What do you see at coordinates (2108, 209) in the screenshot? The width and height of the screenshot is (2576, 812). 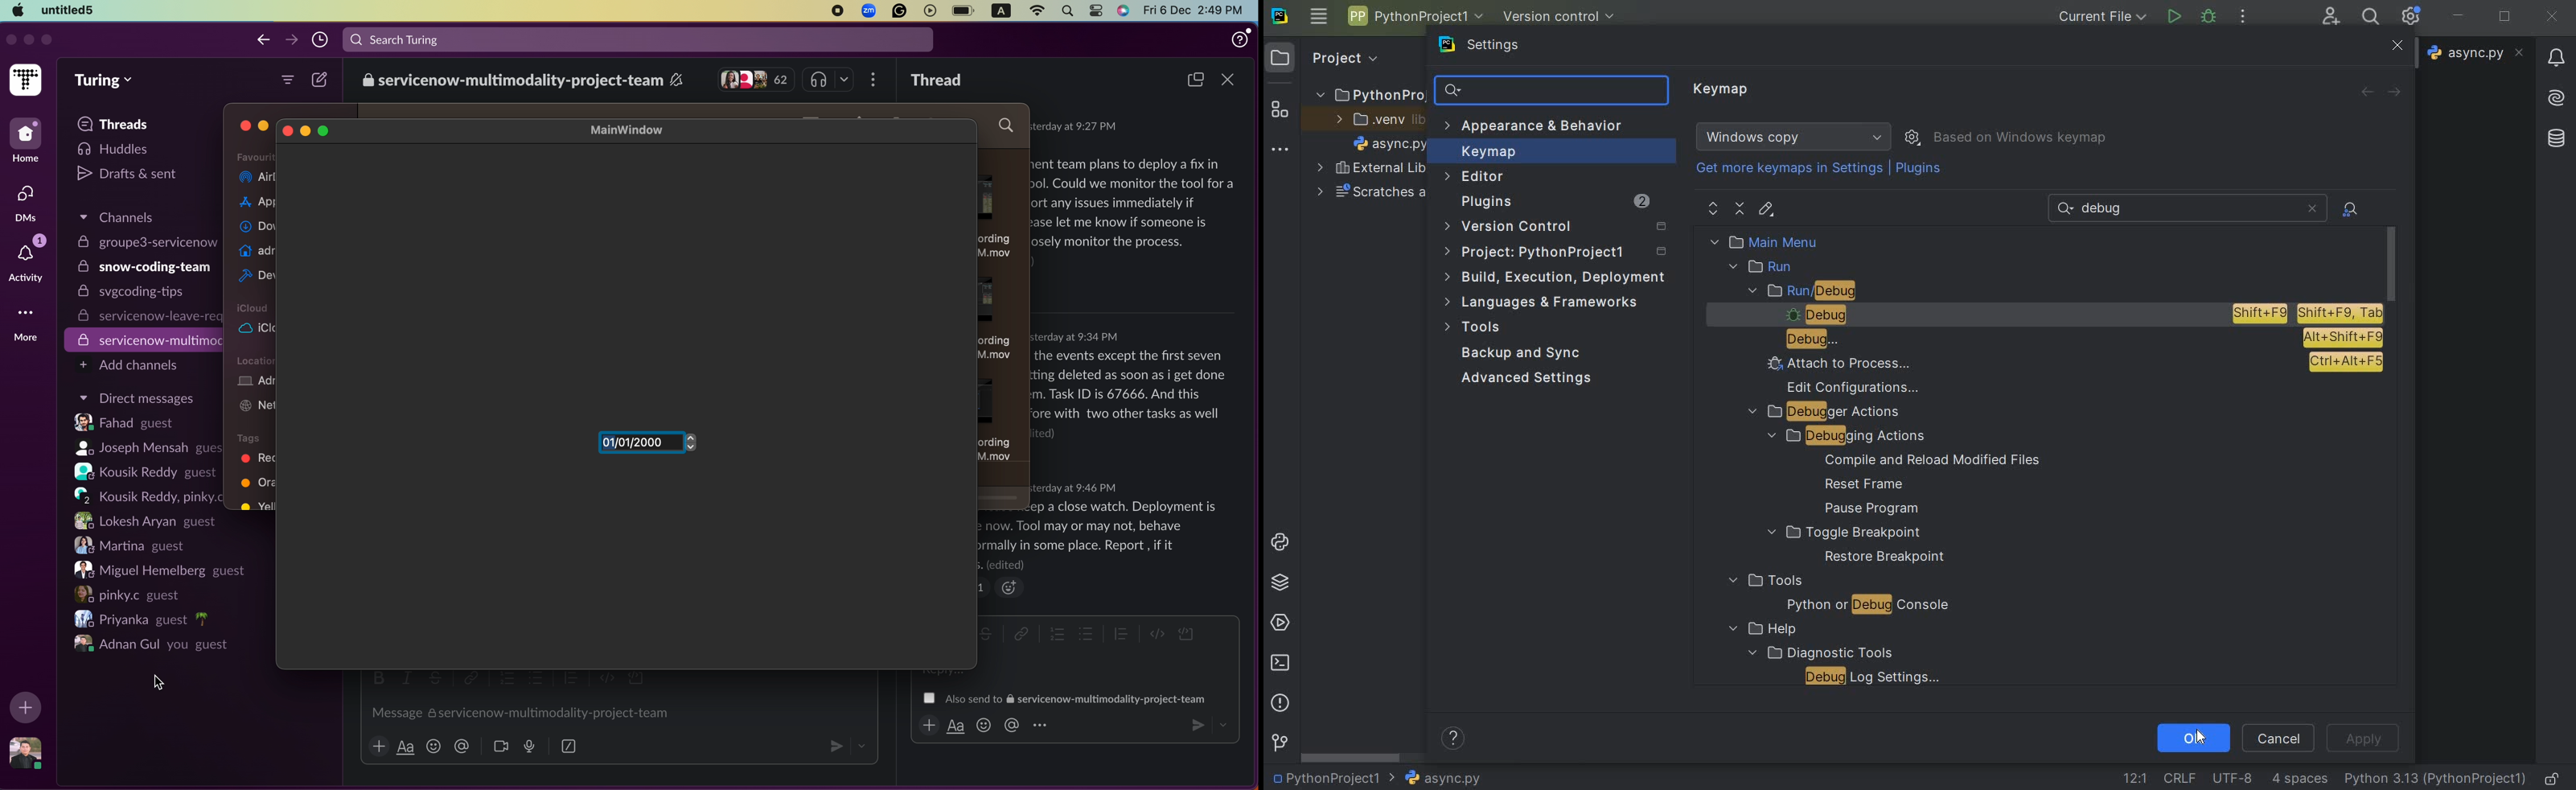 I see `text` at bounding box center [2108, 209].